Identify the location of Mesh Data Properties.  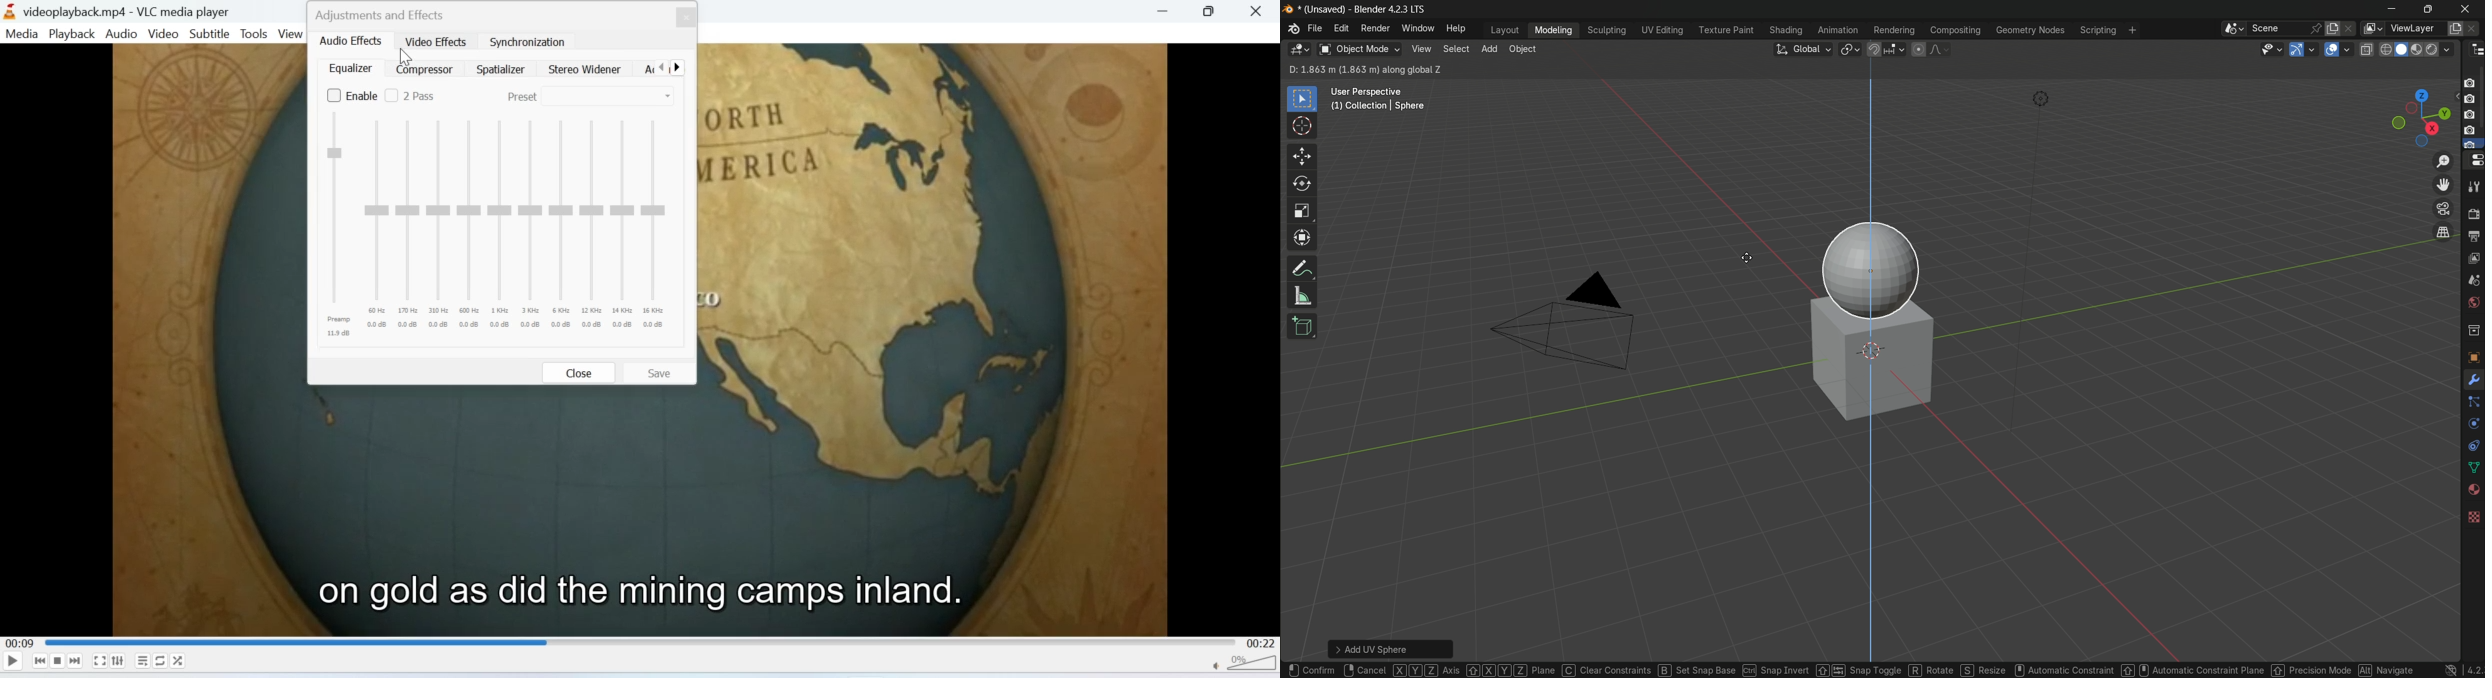
(2472, 466).